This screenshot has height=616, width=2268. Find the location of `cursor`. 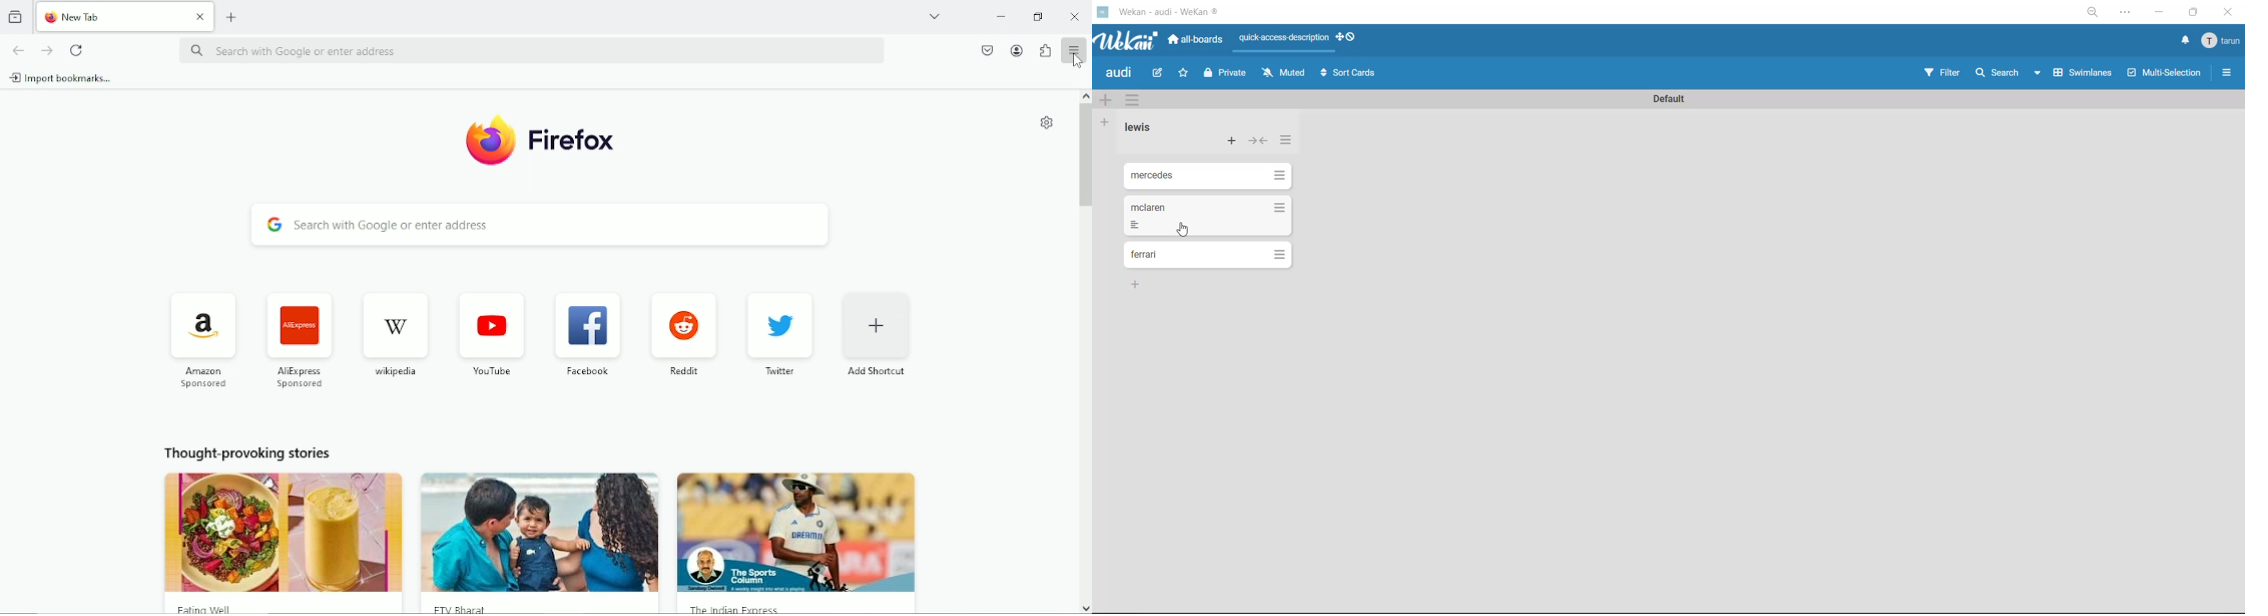

cursor is located at coordinates (1077, 59).